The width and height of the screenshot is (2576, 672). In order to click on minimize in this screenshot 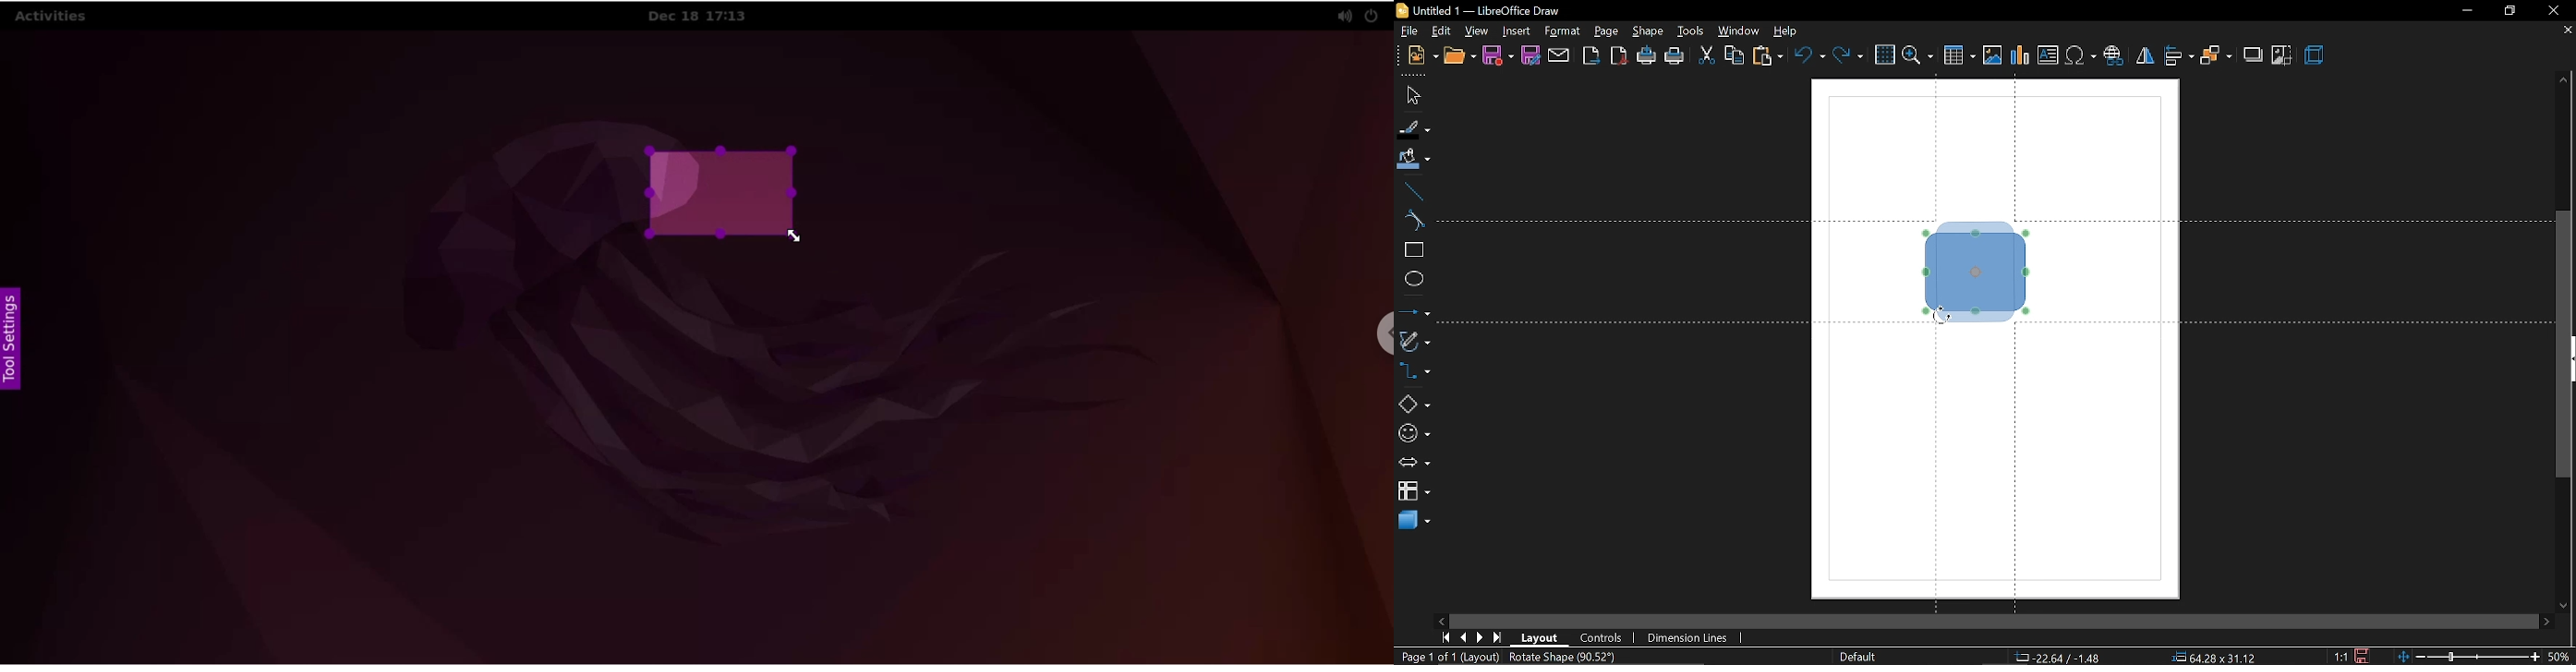, I will do `click(2466, 10)`.